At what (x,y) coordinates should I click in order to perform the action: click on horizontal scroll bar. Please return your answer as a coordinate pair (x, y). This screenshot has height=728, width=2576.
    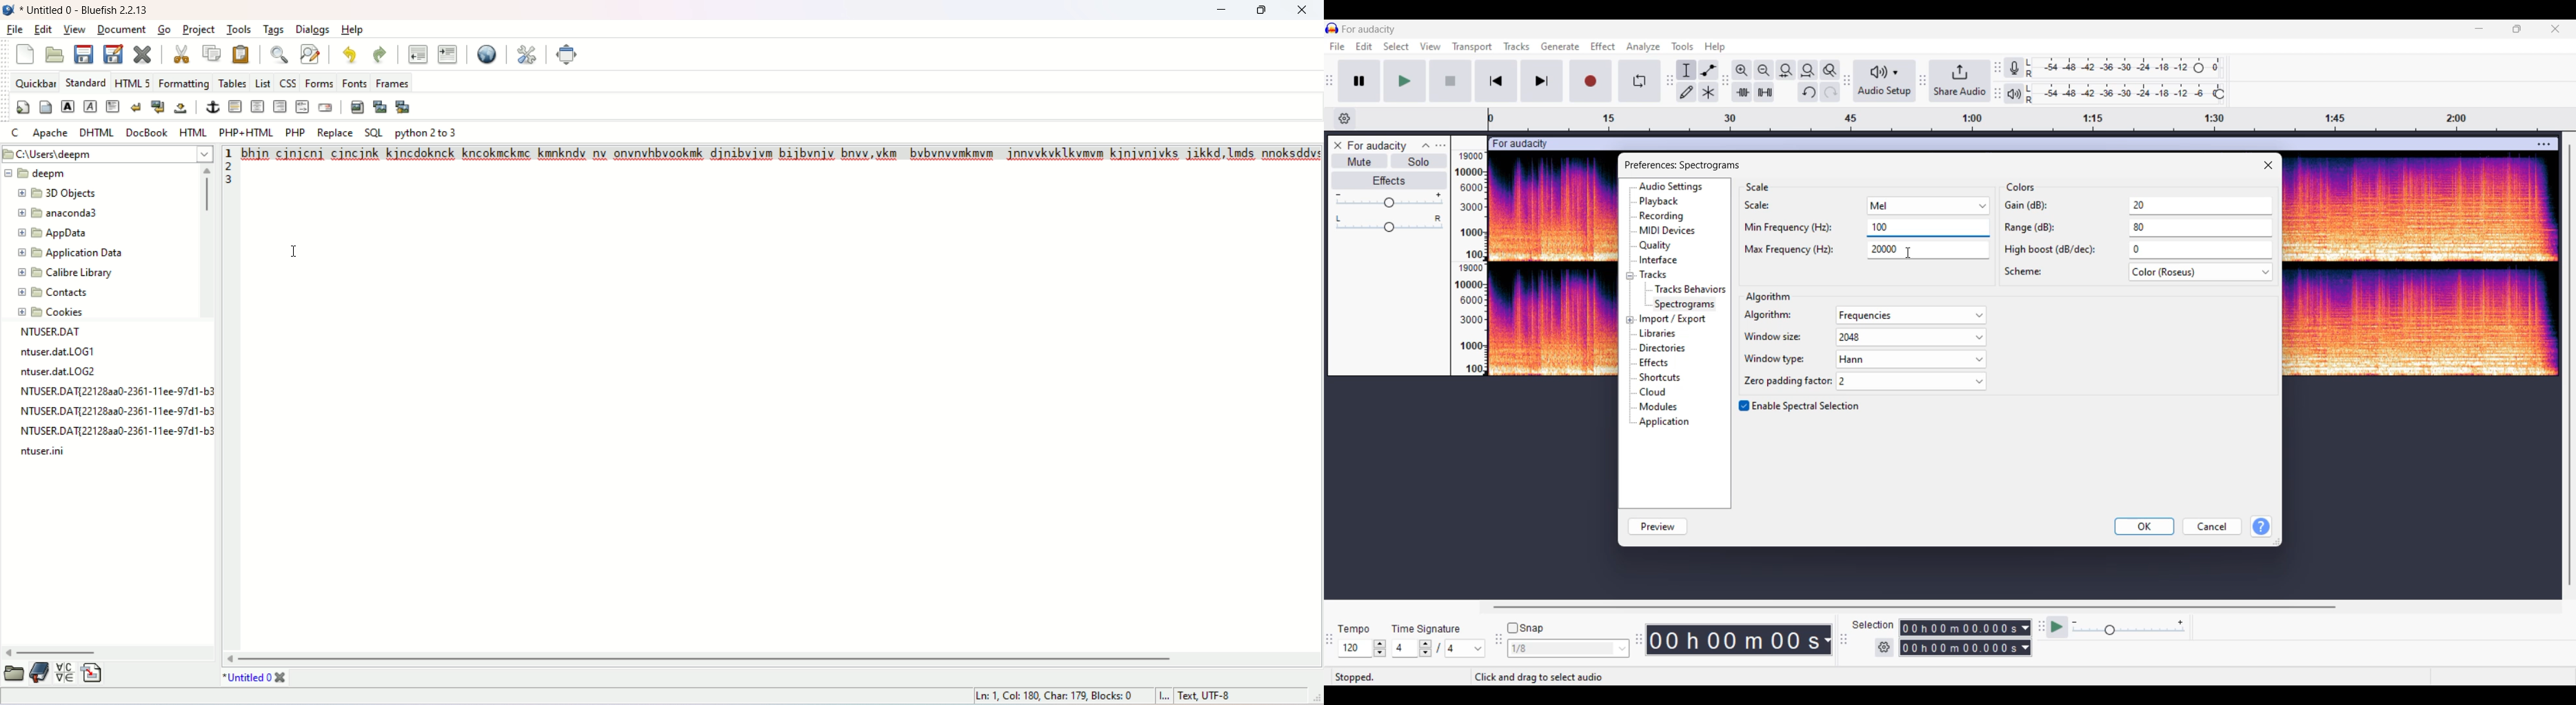
    Looking at the image, I should click on (712, 659).